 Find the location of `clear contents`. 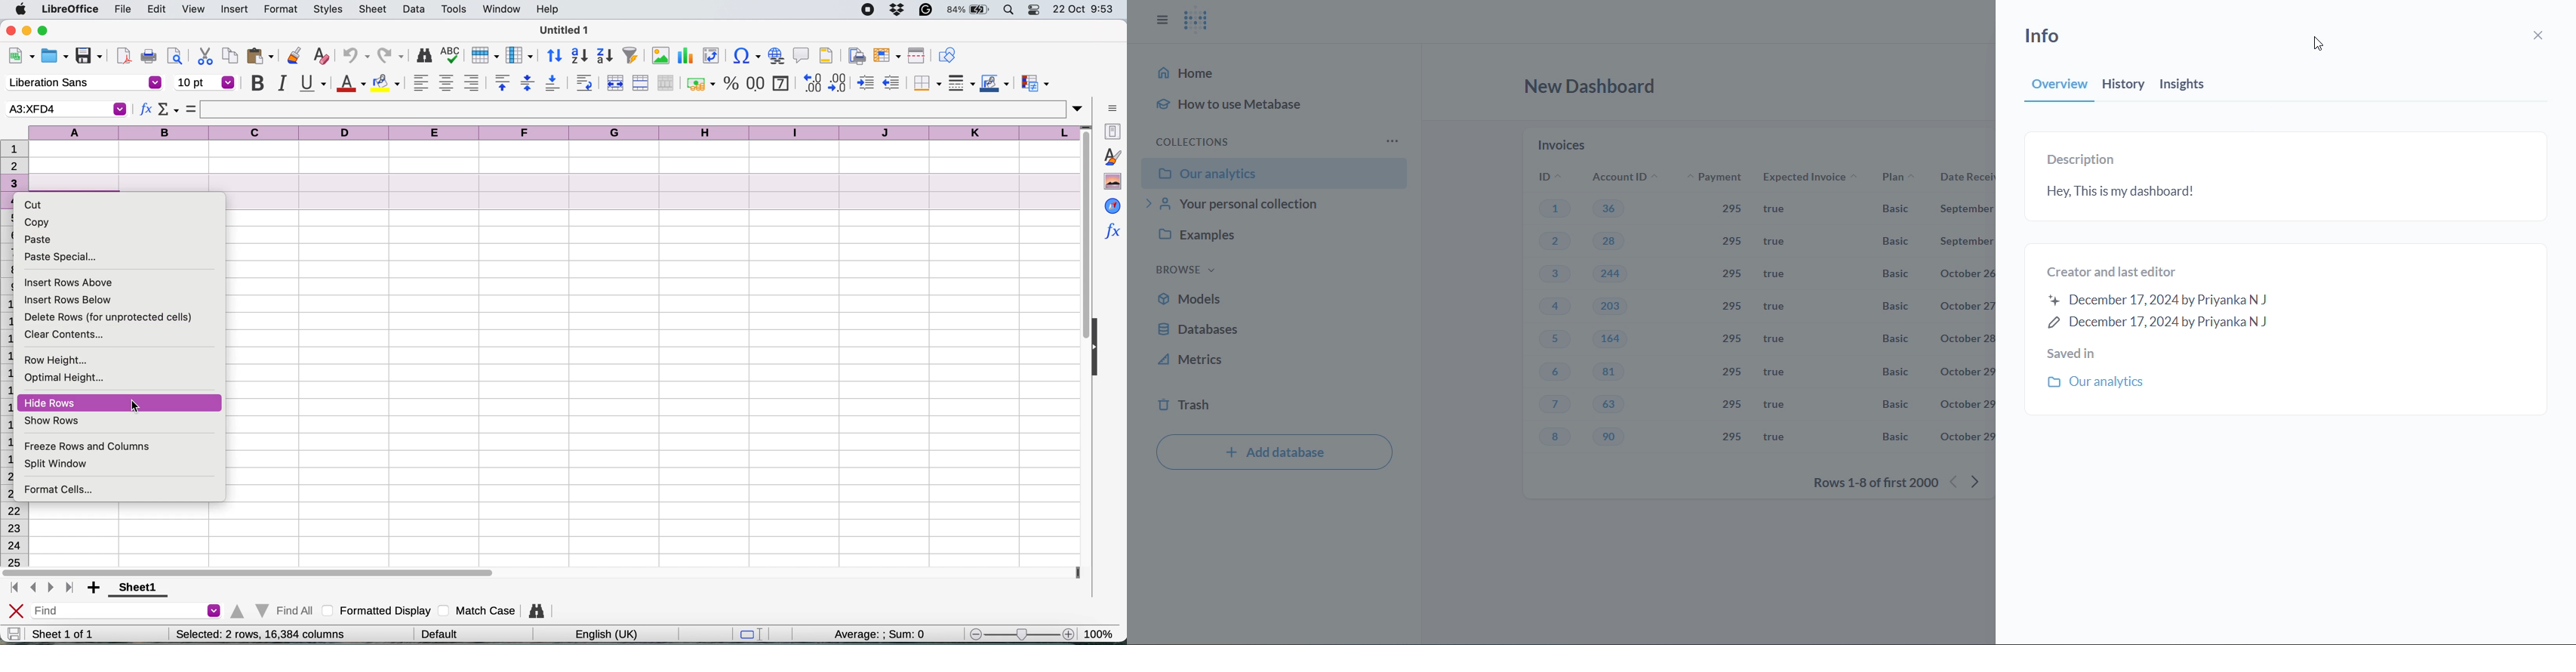

clear contents is located at coordinates (69, 335).